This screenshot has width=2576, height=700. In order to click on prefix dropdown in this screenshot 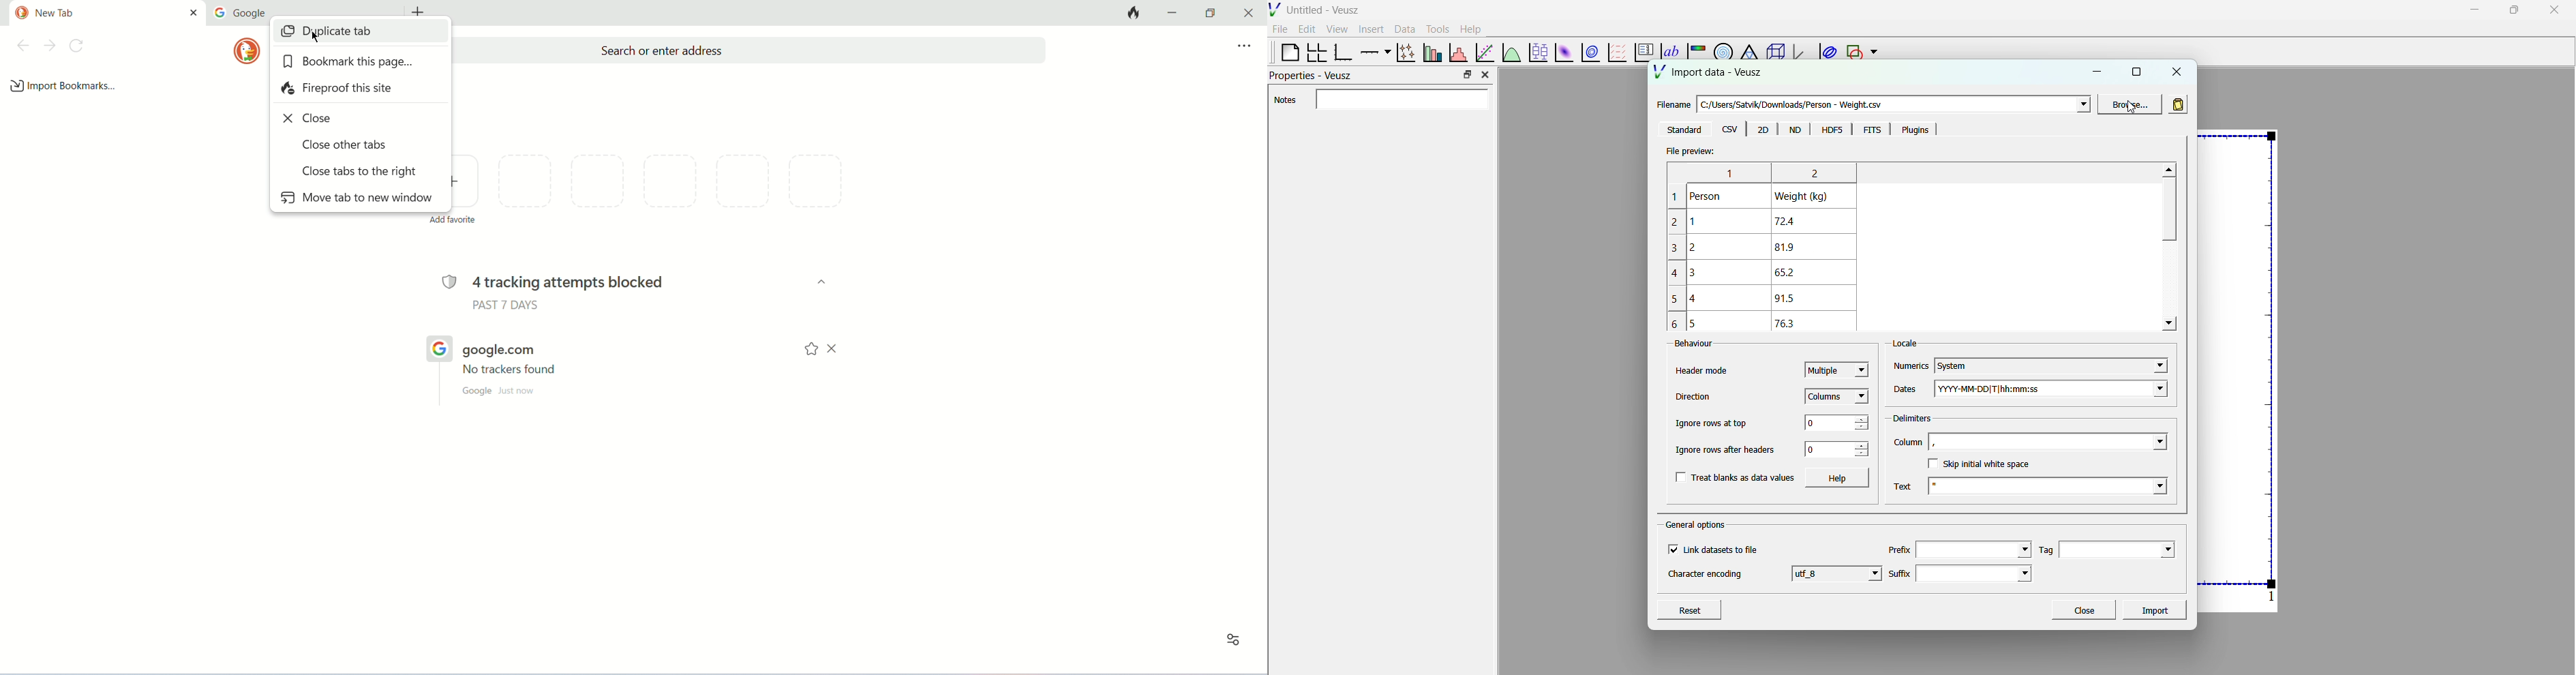, I will do `click(1973, 548)`.